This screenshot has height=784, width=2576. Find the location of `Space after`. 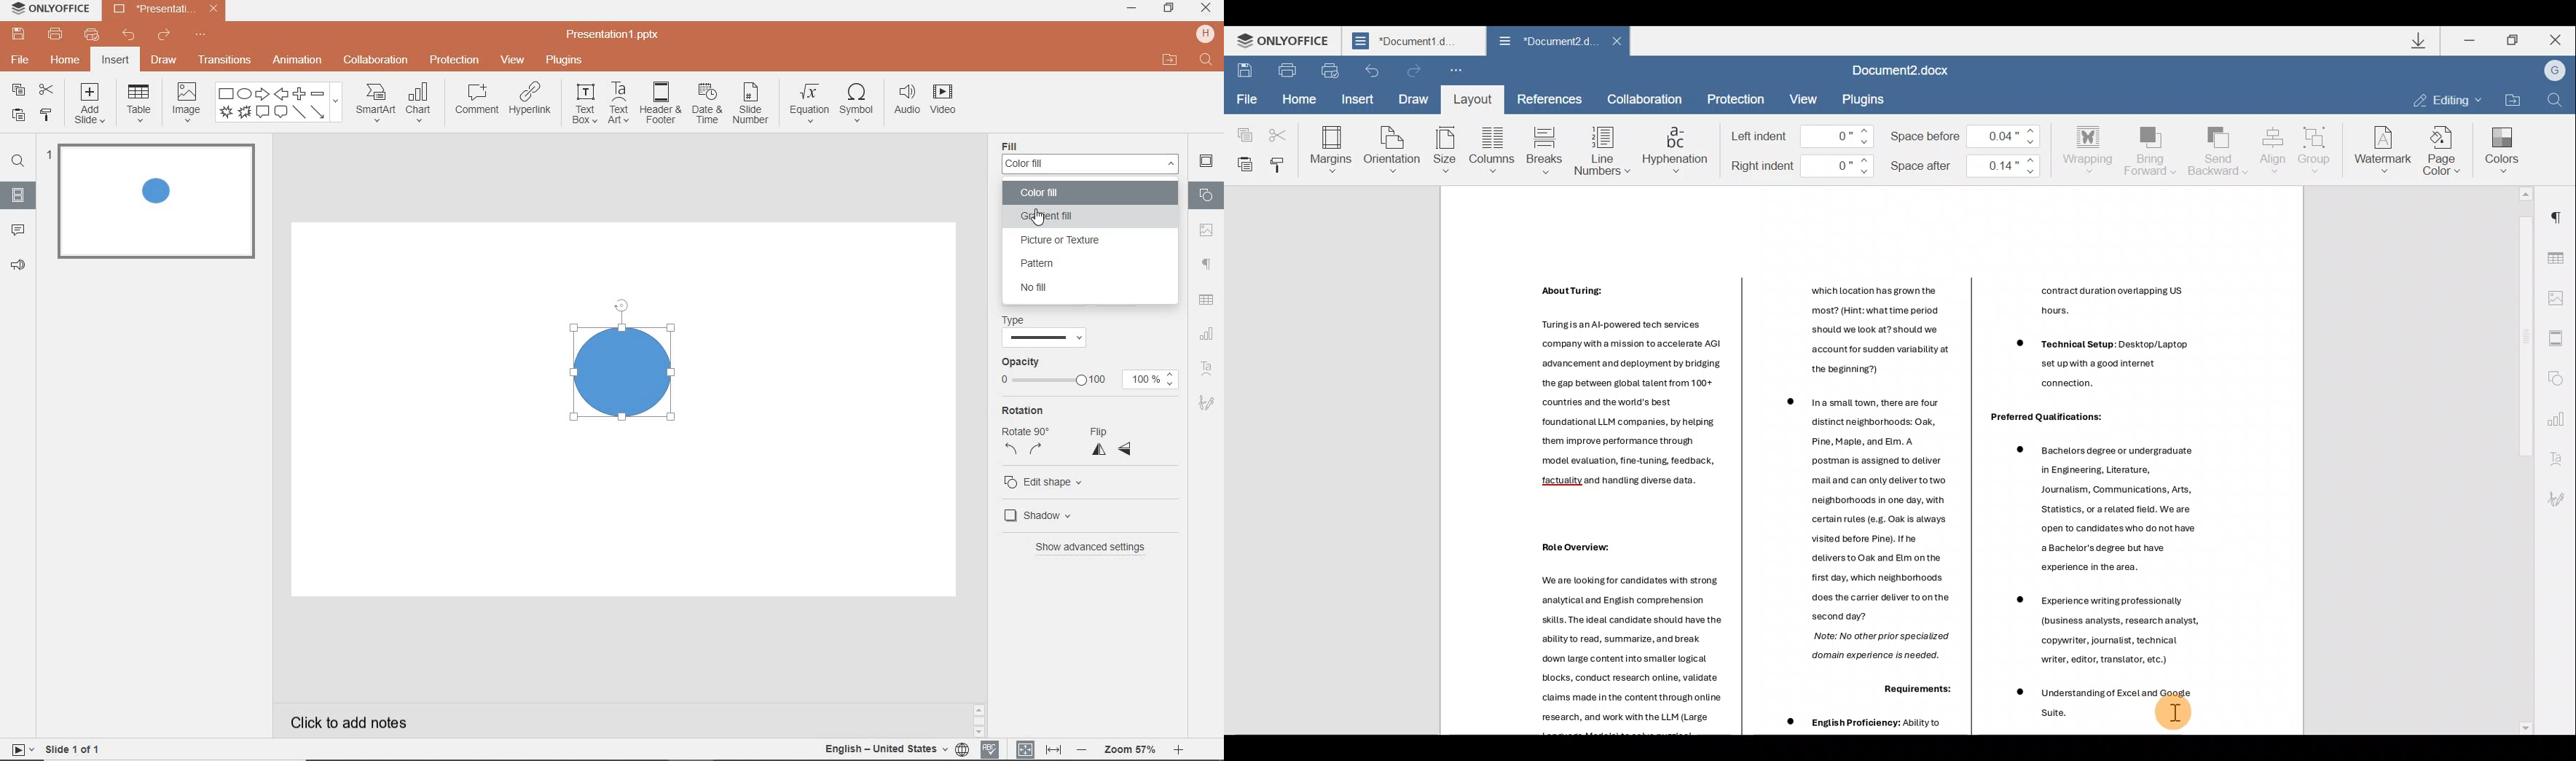

Space after is located at coordinates (1968, 163).